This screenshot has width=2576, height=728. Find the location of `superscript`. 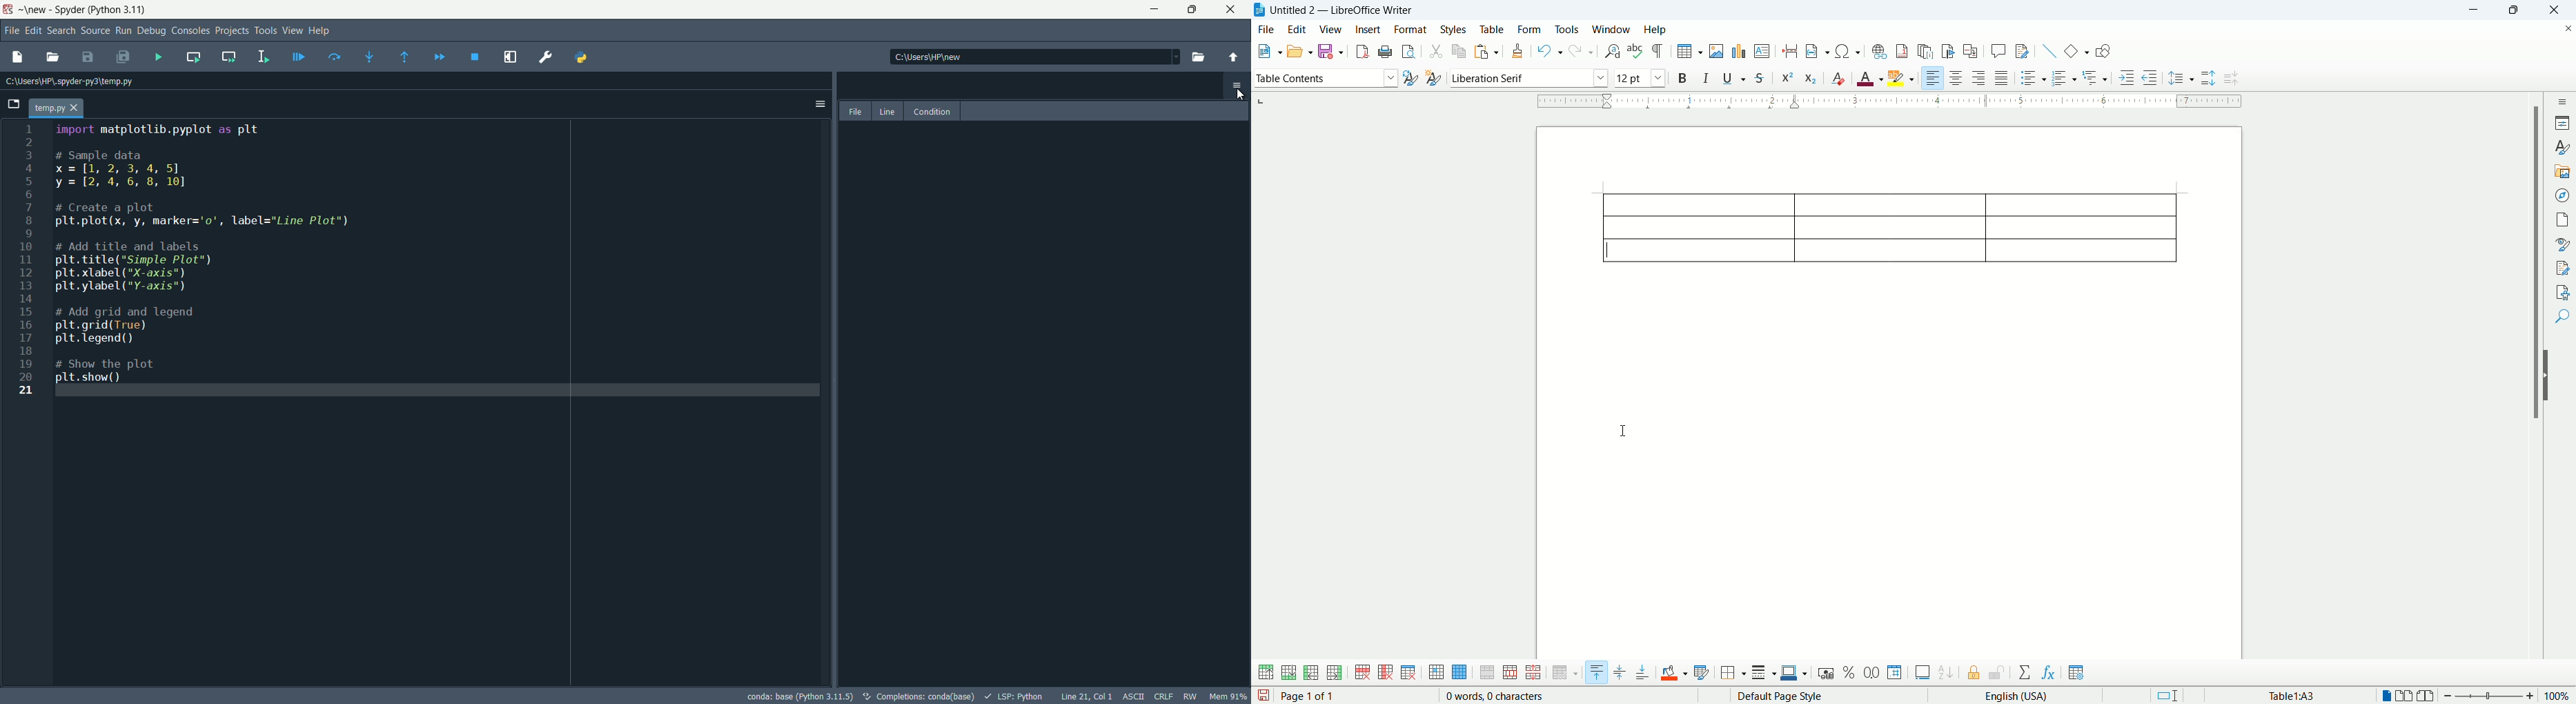

superscript is located at coordinates (1789, 77).